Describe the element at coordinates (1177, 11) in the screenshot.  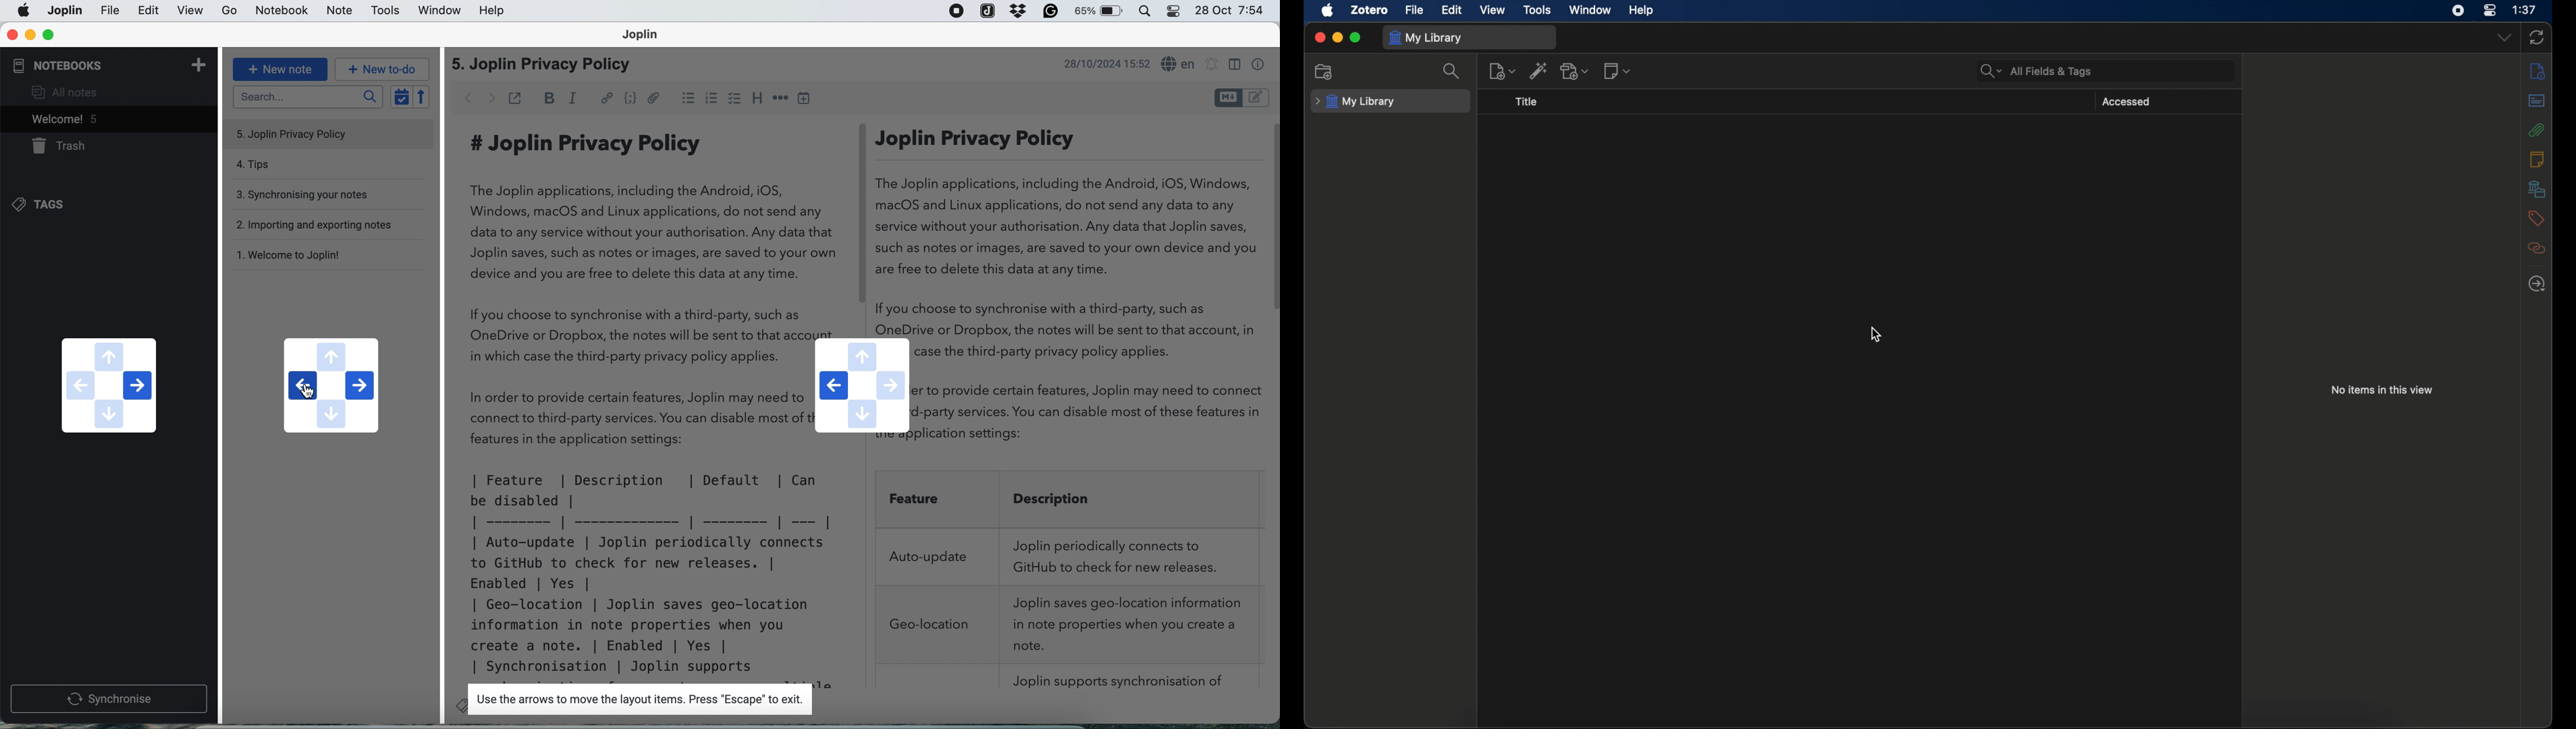
I see `control center` at that location.